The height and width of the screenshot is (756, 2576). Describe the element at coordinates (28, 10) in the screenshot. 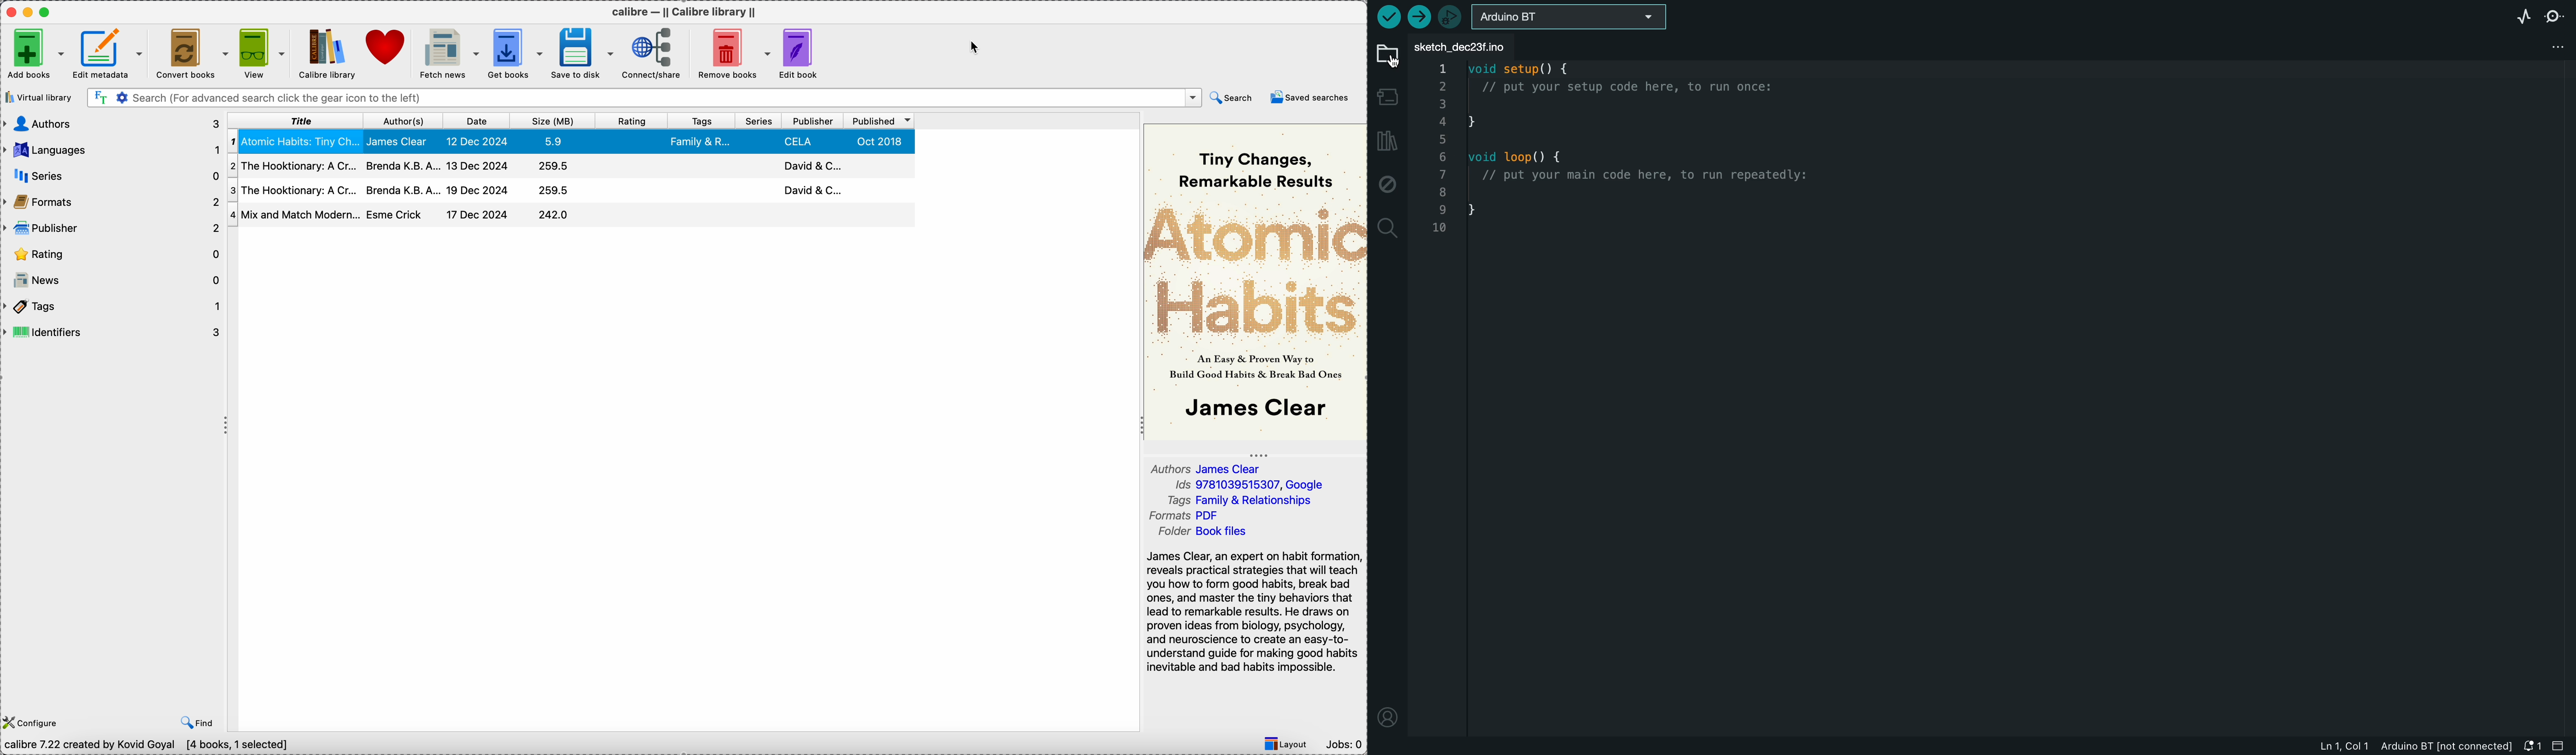

I see `minimize app` at that location.